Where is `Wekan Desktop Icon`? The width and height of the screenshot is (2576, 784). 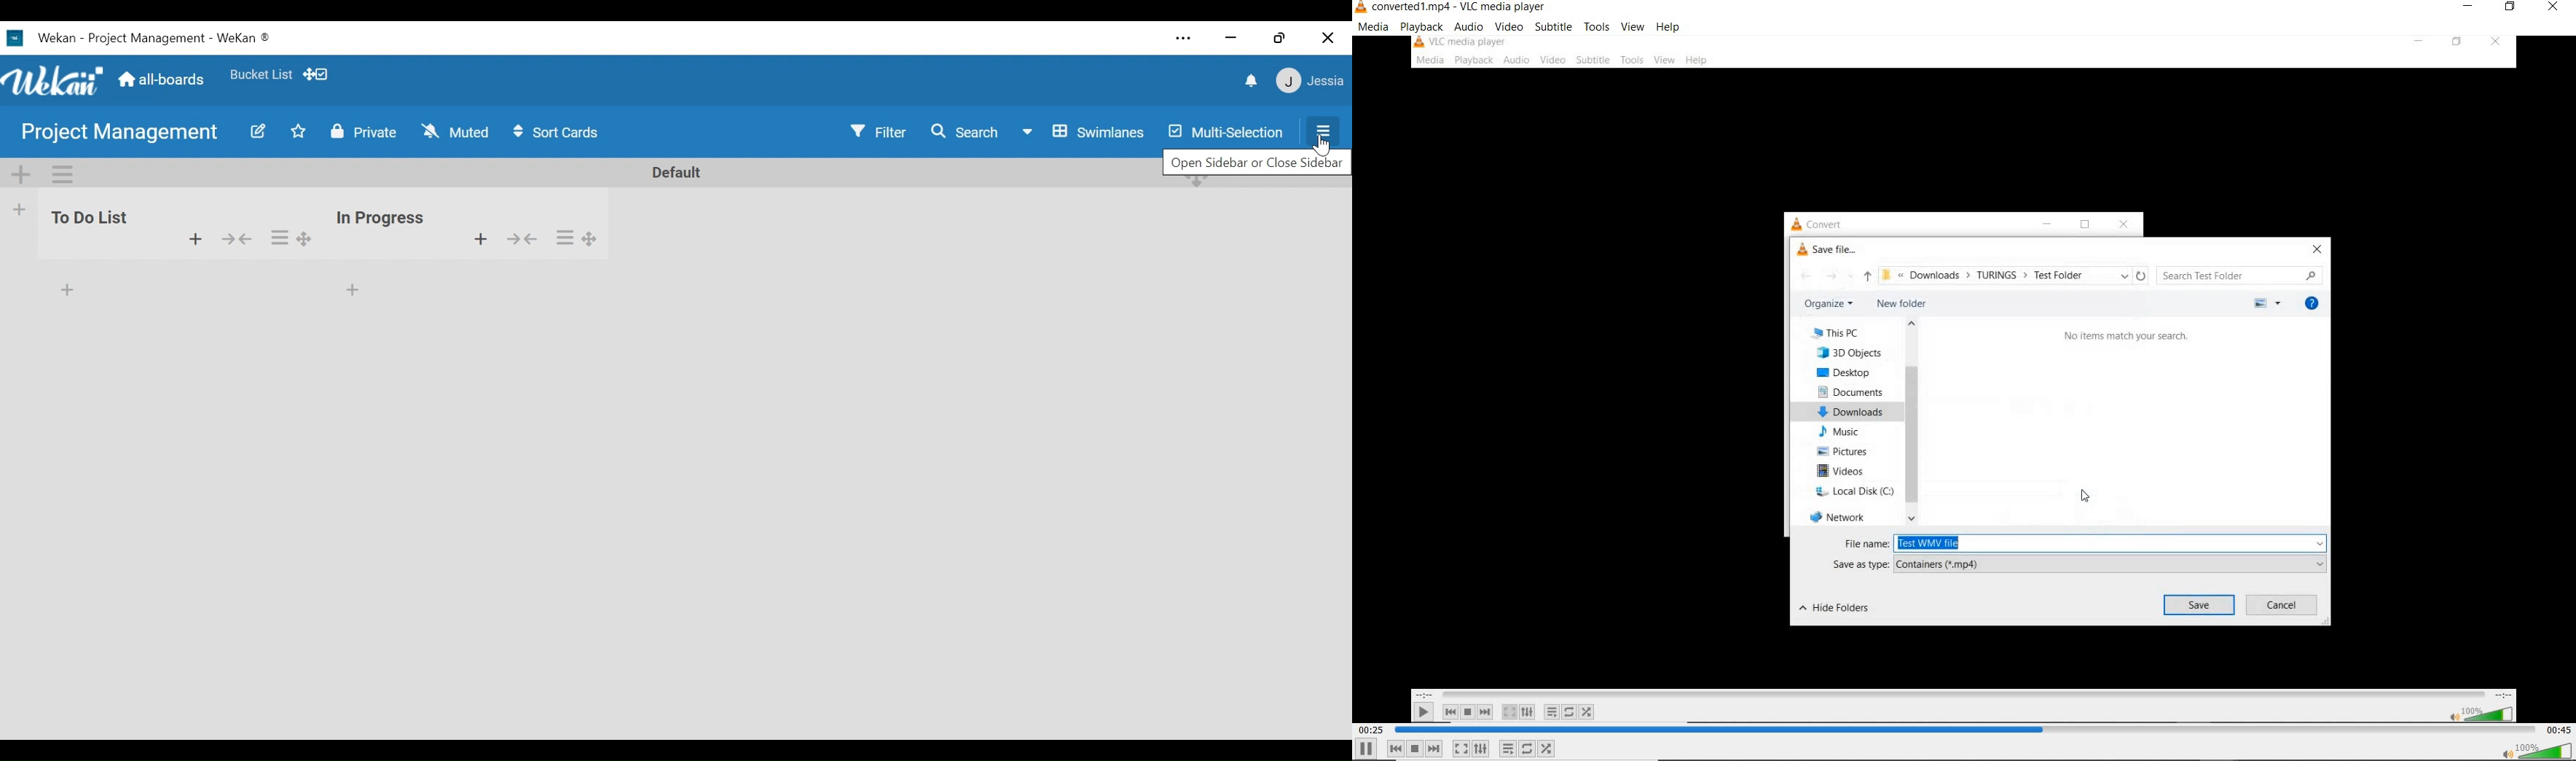
Wekan Desktop Icon is located at coordinates (138, 39).